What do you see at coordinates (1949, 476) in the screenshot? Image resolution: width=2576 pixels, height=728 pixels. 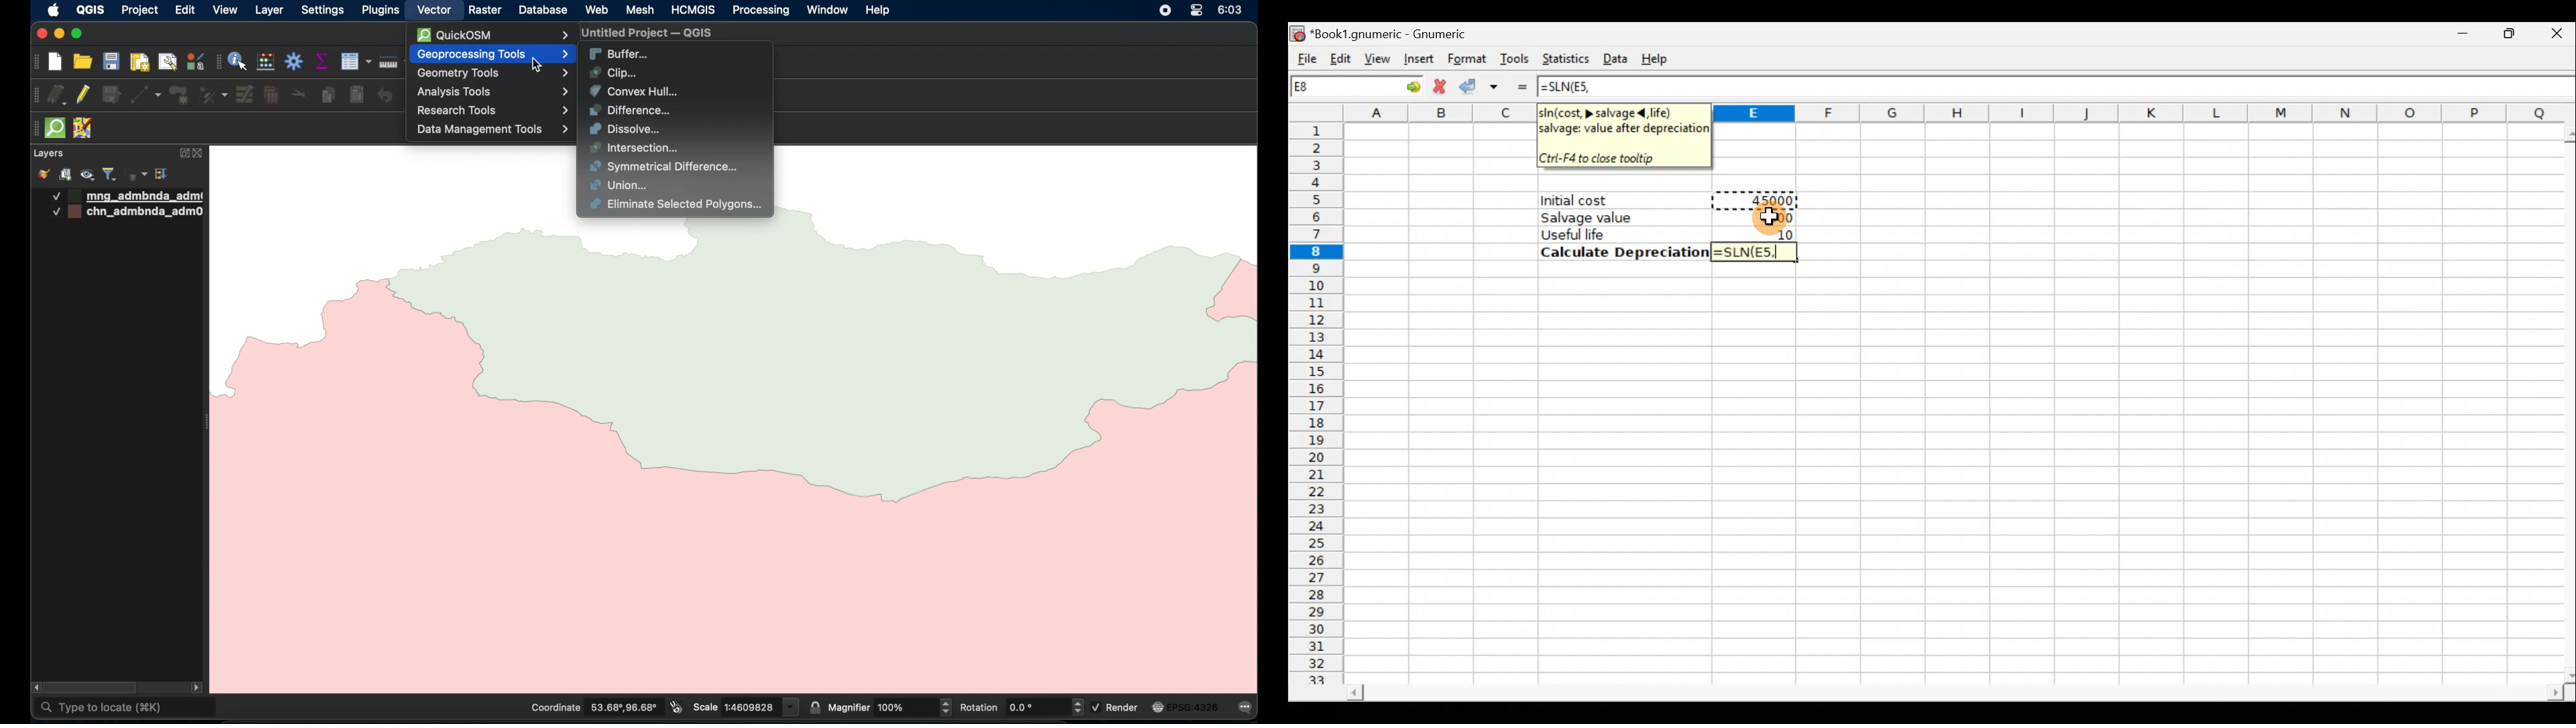 I see `Cells` at bounding box center [1949, 476].